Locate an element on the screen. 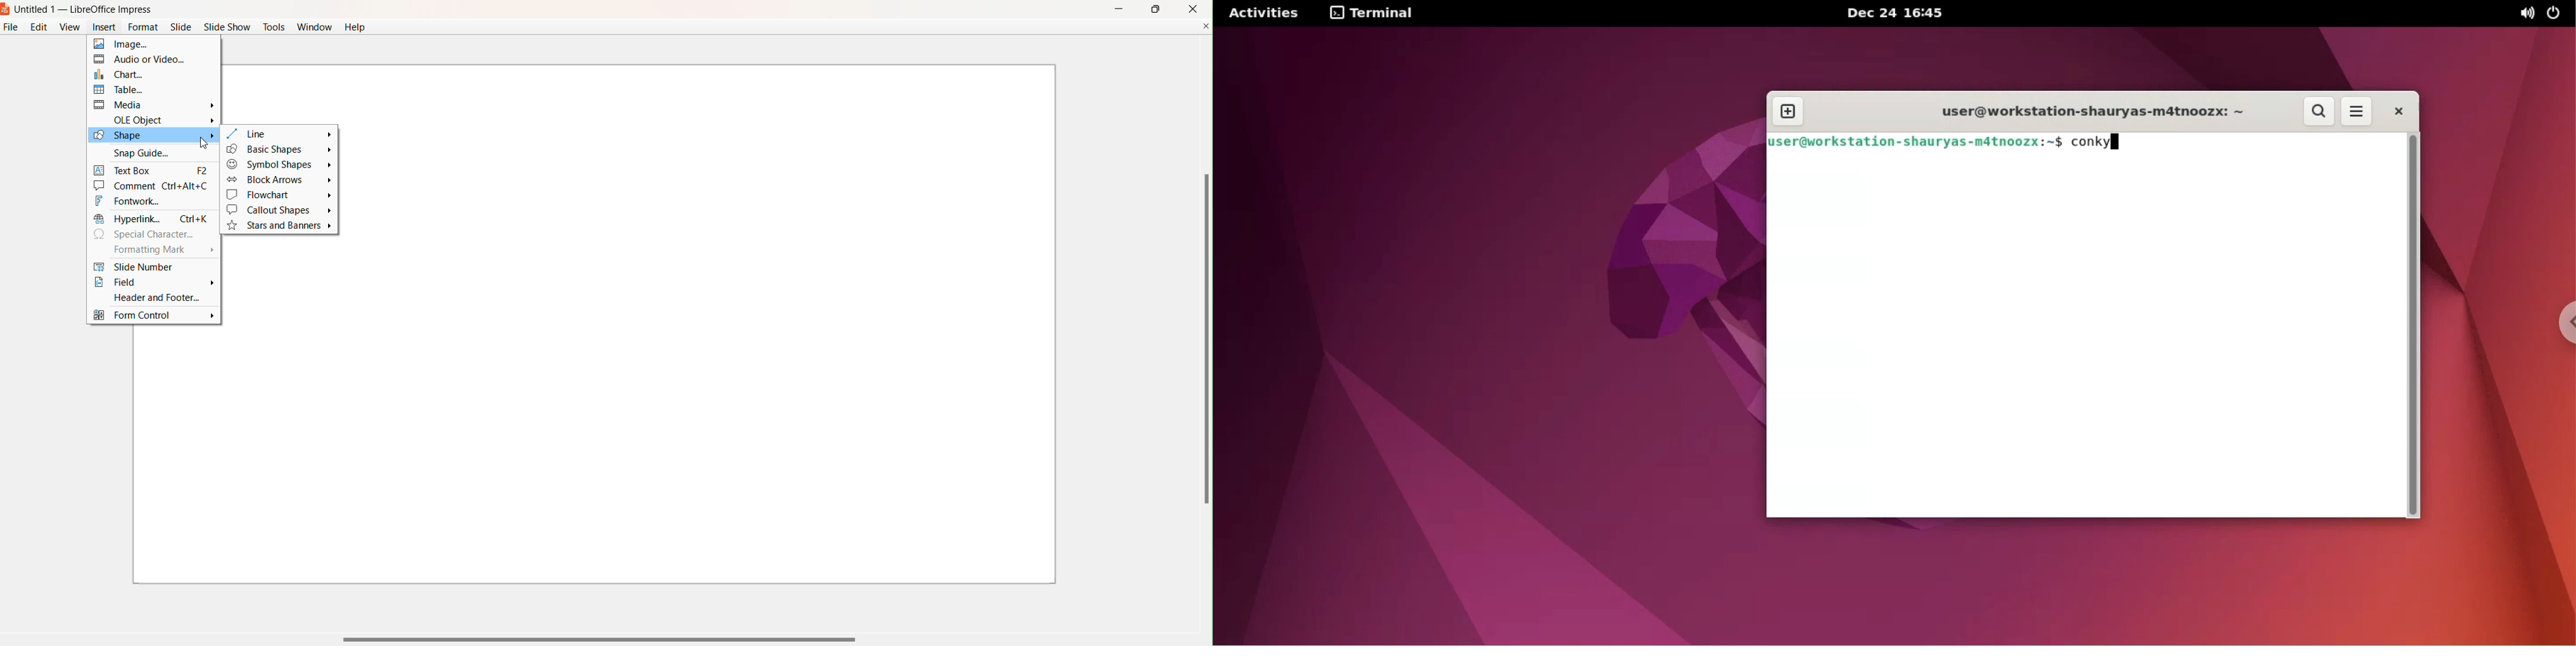 Image resolution: width=2576 pixels, height=672 pixels. media is located at coordinates (156, 105).